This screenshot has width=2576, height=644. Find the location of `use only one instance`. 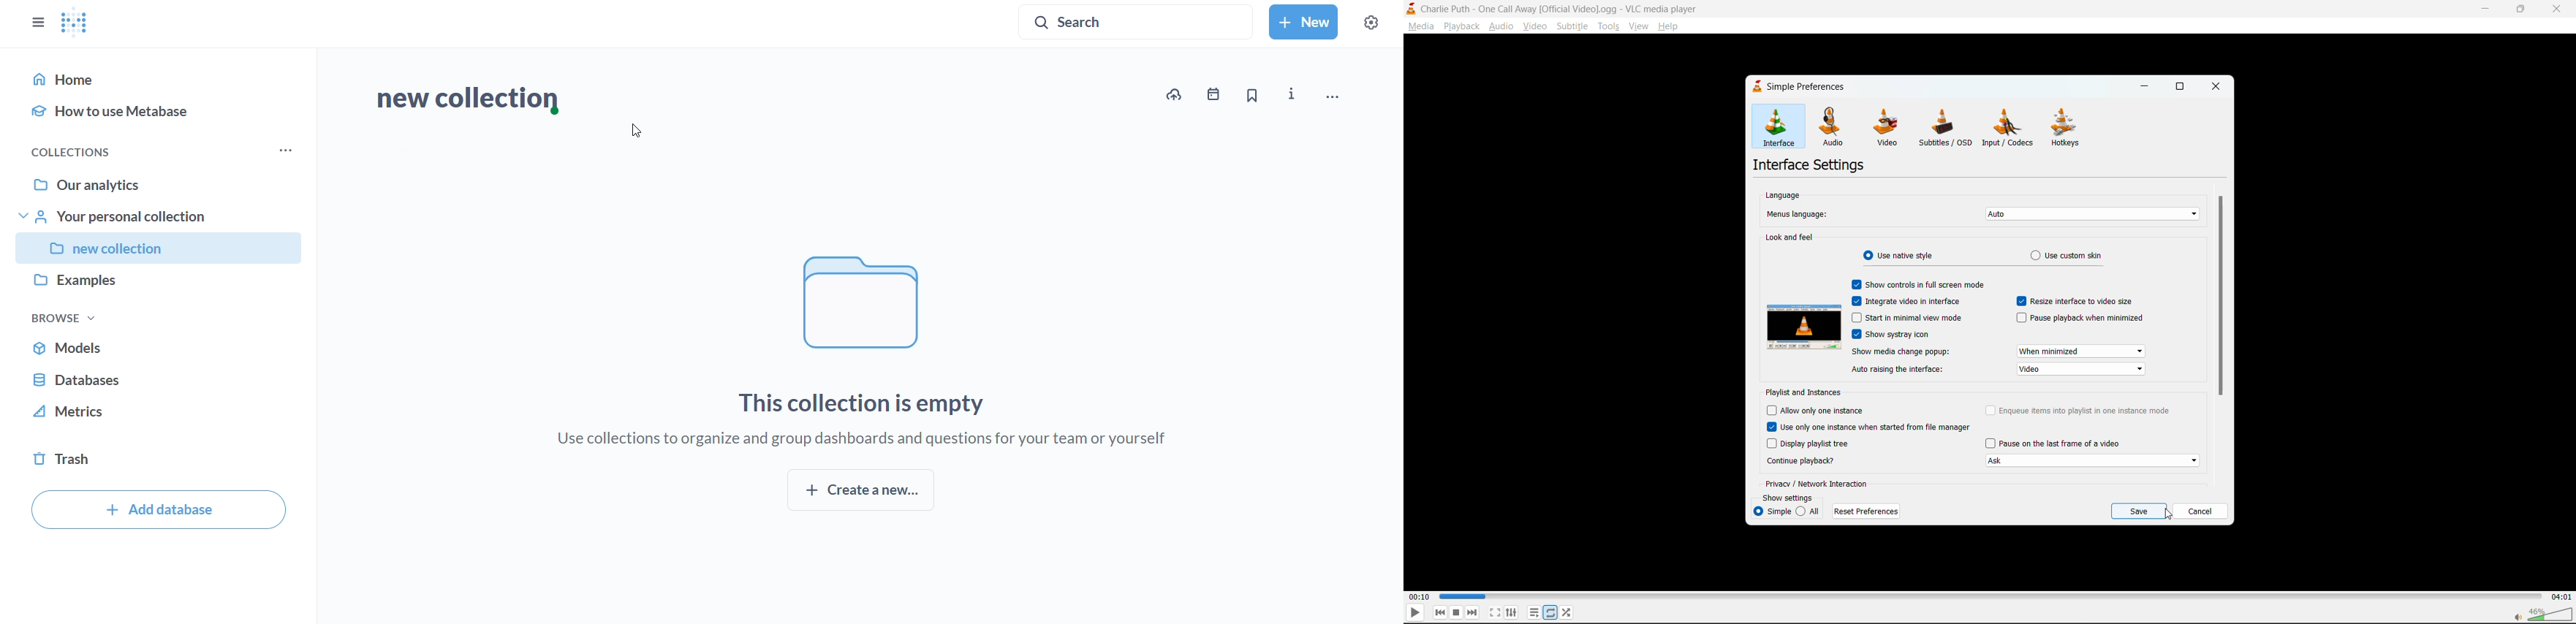

use only one instance is located at coordinates (1876, 429).